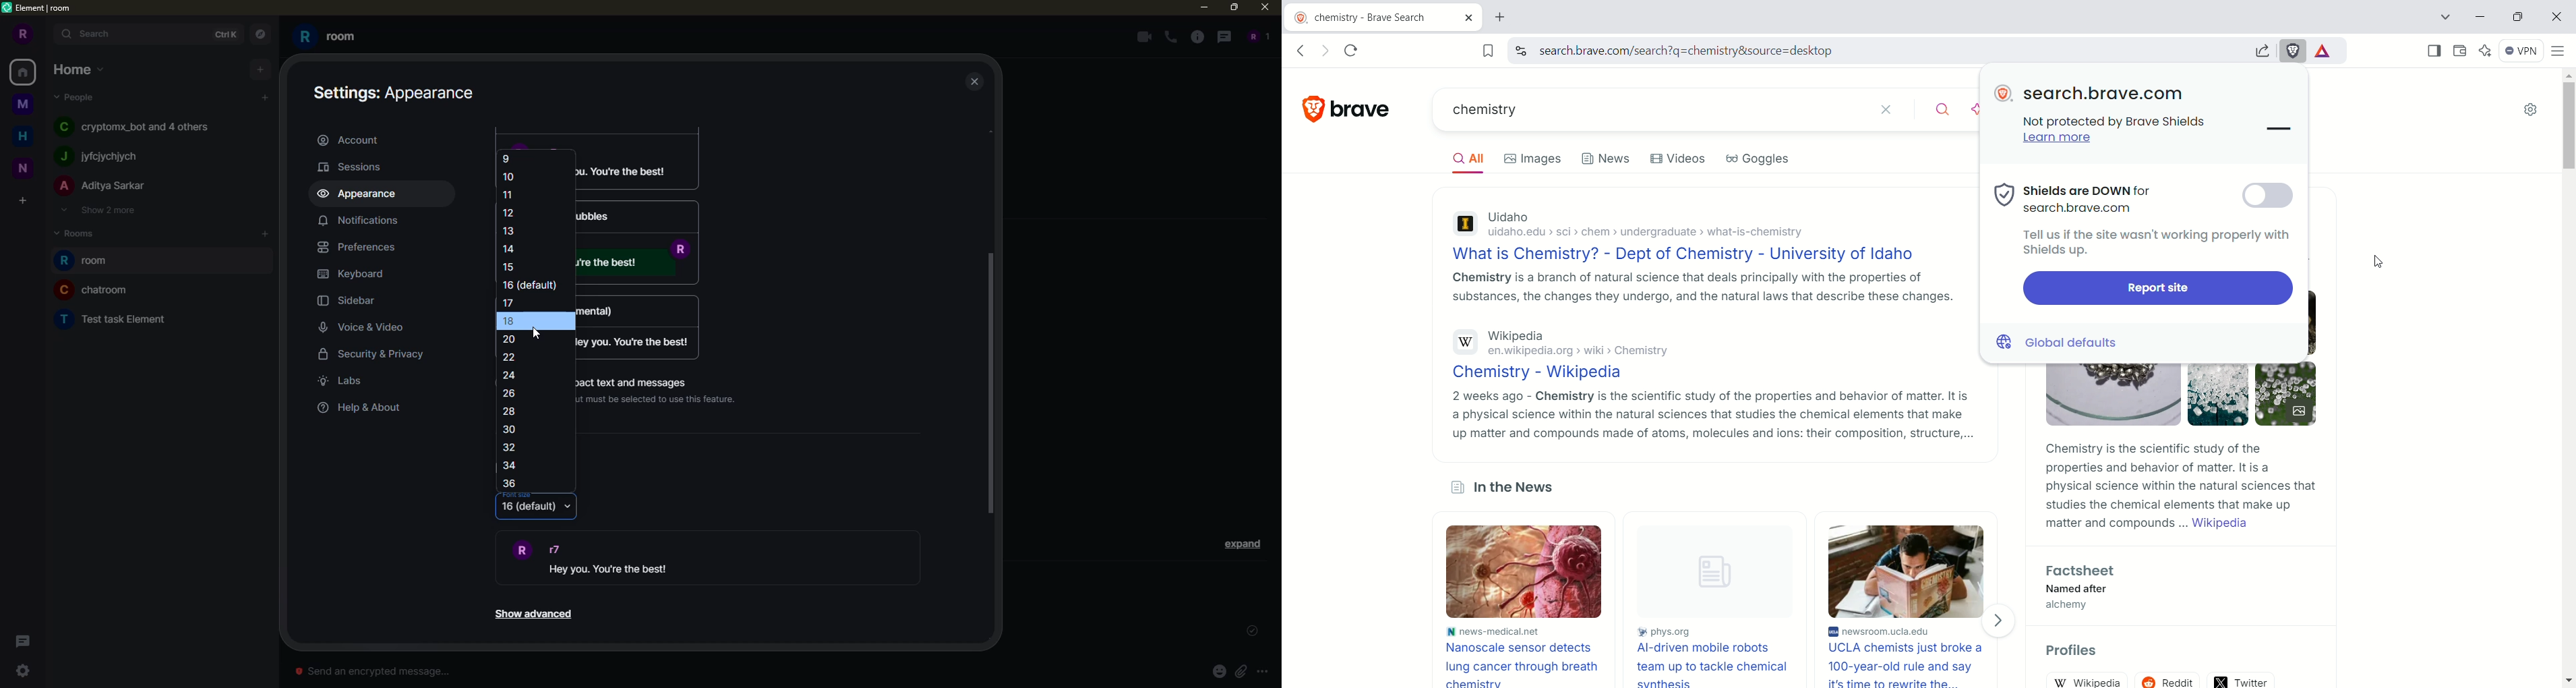 The width and height of the screenshot is (2576, 700). Describe the element at coordinates (80, 68) in the screenshot. I see `home` at that location.